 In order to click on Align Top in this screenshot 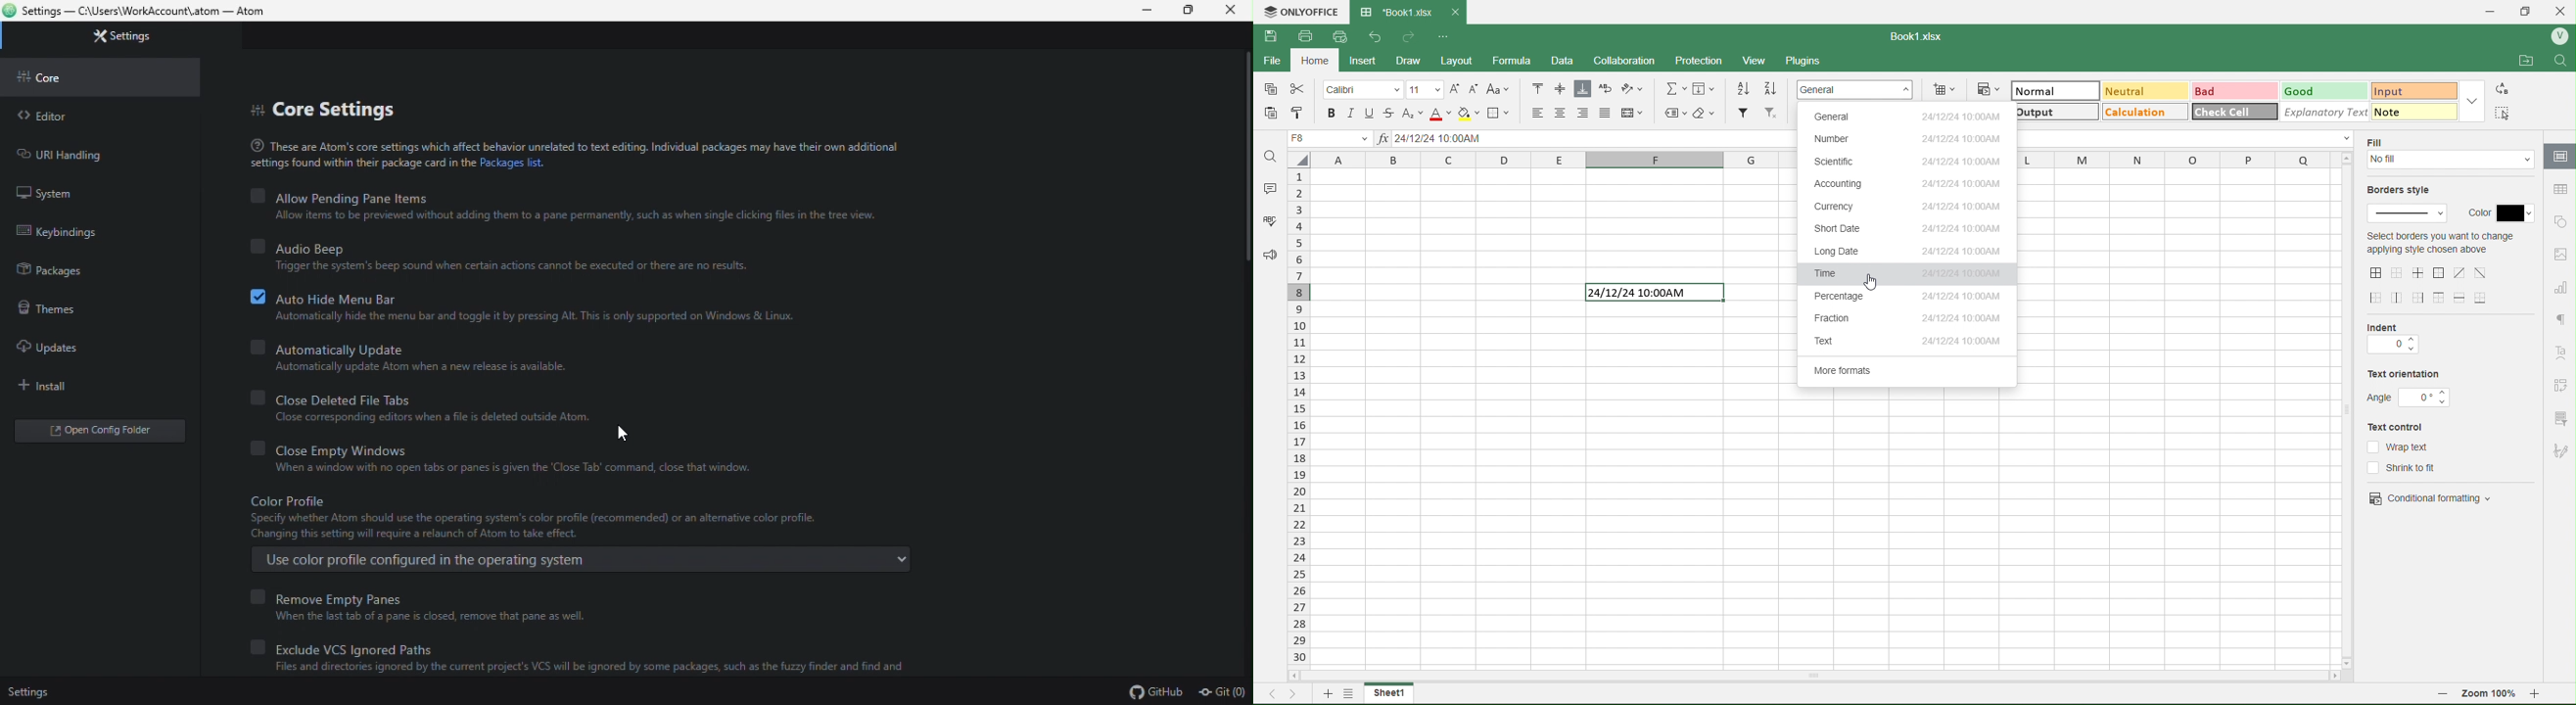, I will do `click(1538, 88)`.